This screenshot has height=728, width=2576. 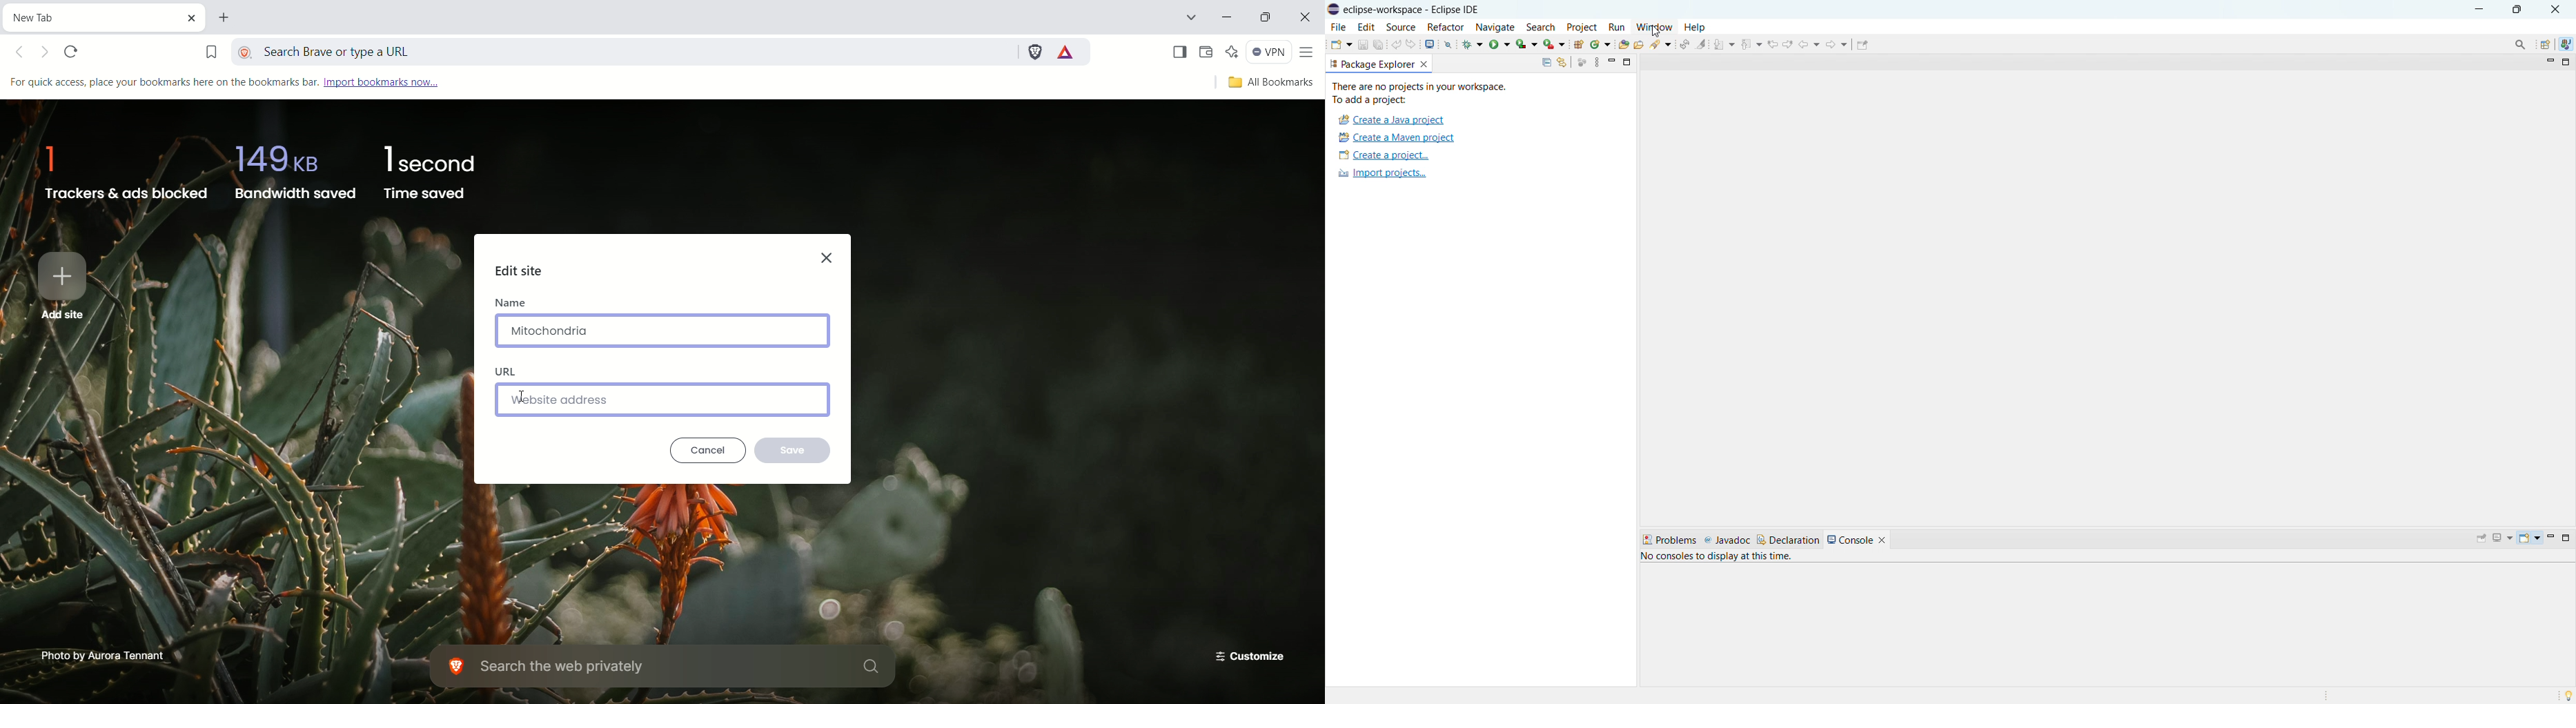 What do you see at coordinates (121, 168) in the screenshot?
I see `trackers & ads blocked` at bounding box center [121, 168].